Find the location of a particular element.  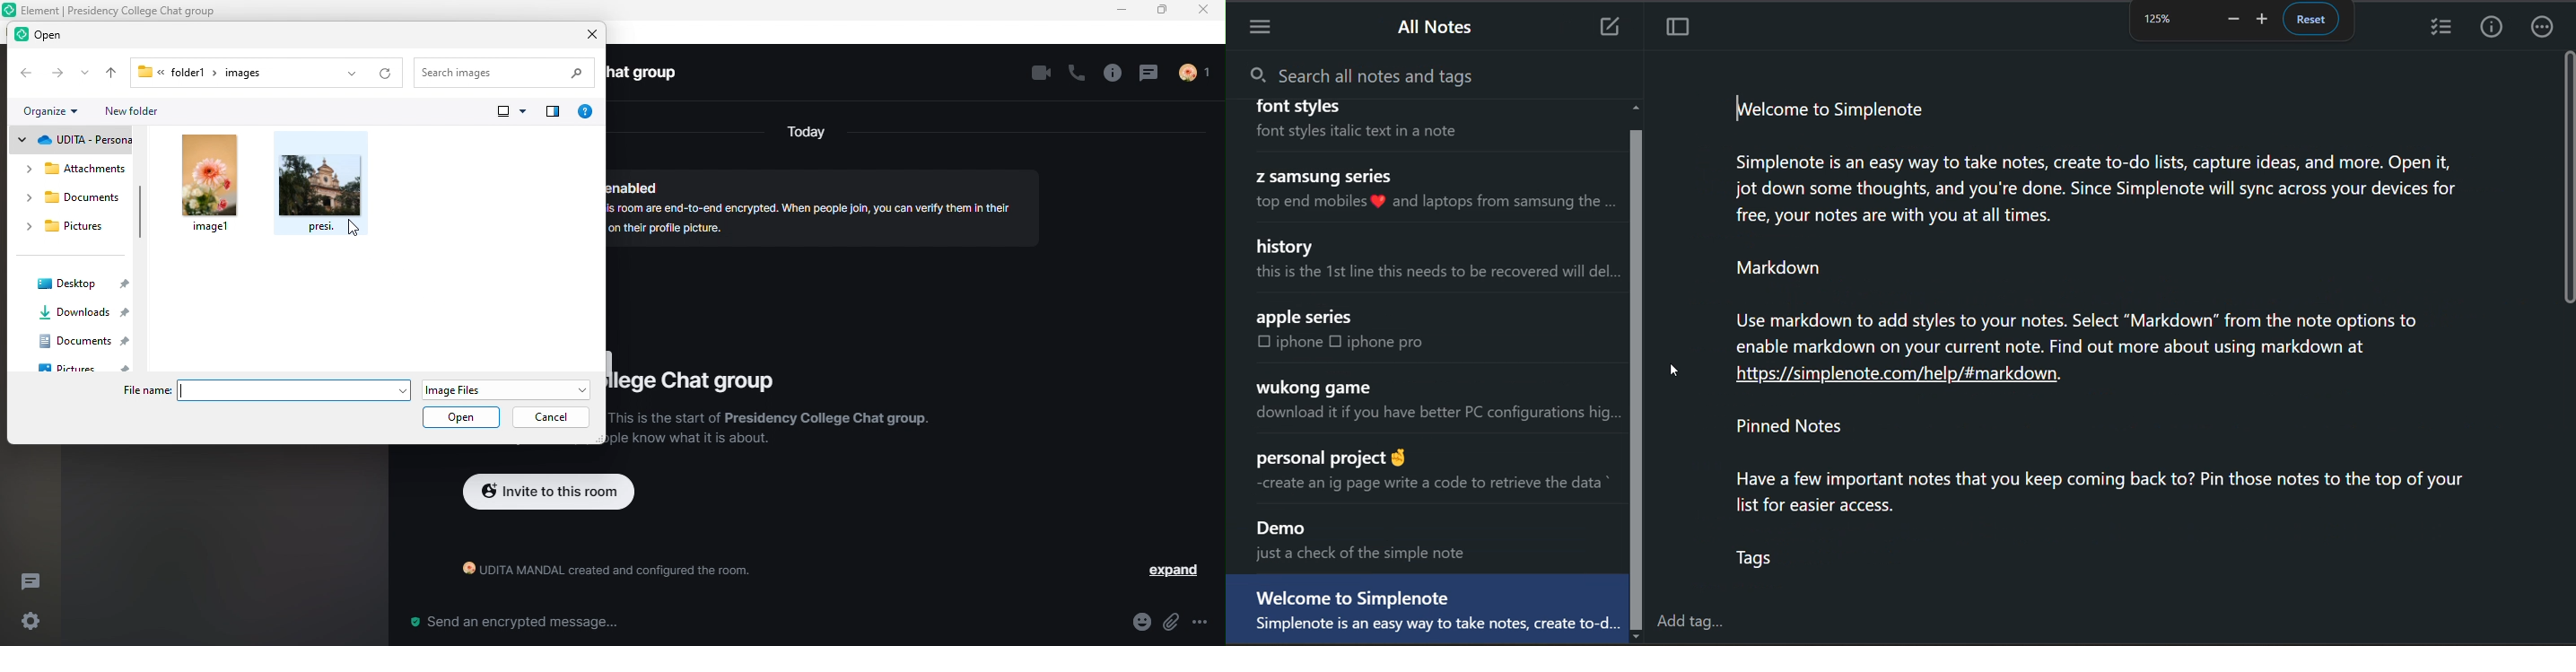

option is located at coordinates (1212, 622).